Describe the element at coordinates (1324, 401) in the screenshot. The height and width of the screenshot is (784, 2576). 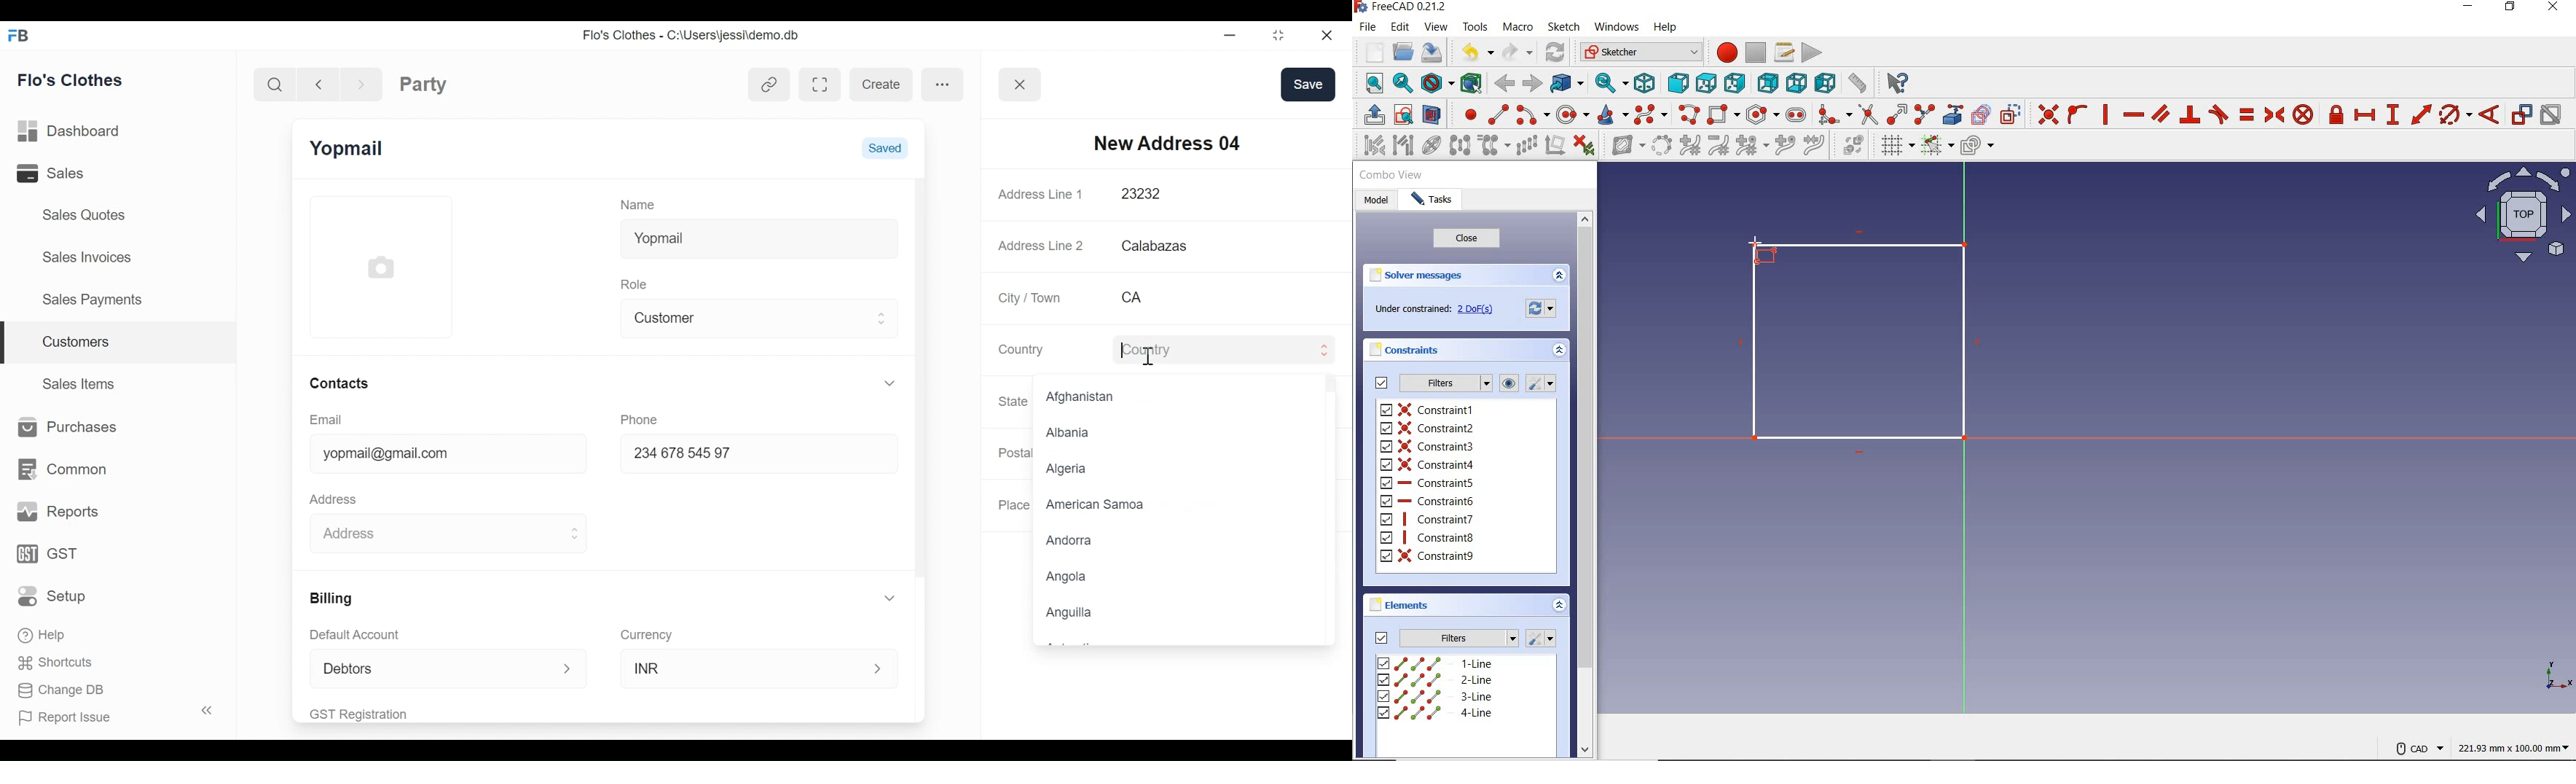
I see `Expand` at that location.